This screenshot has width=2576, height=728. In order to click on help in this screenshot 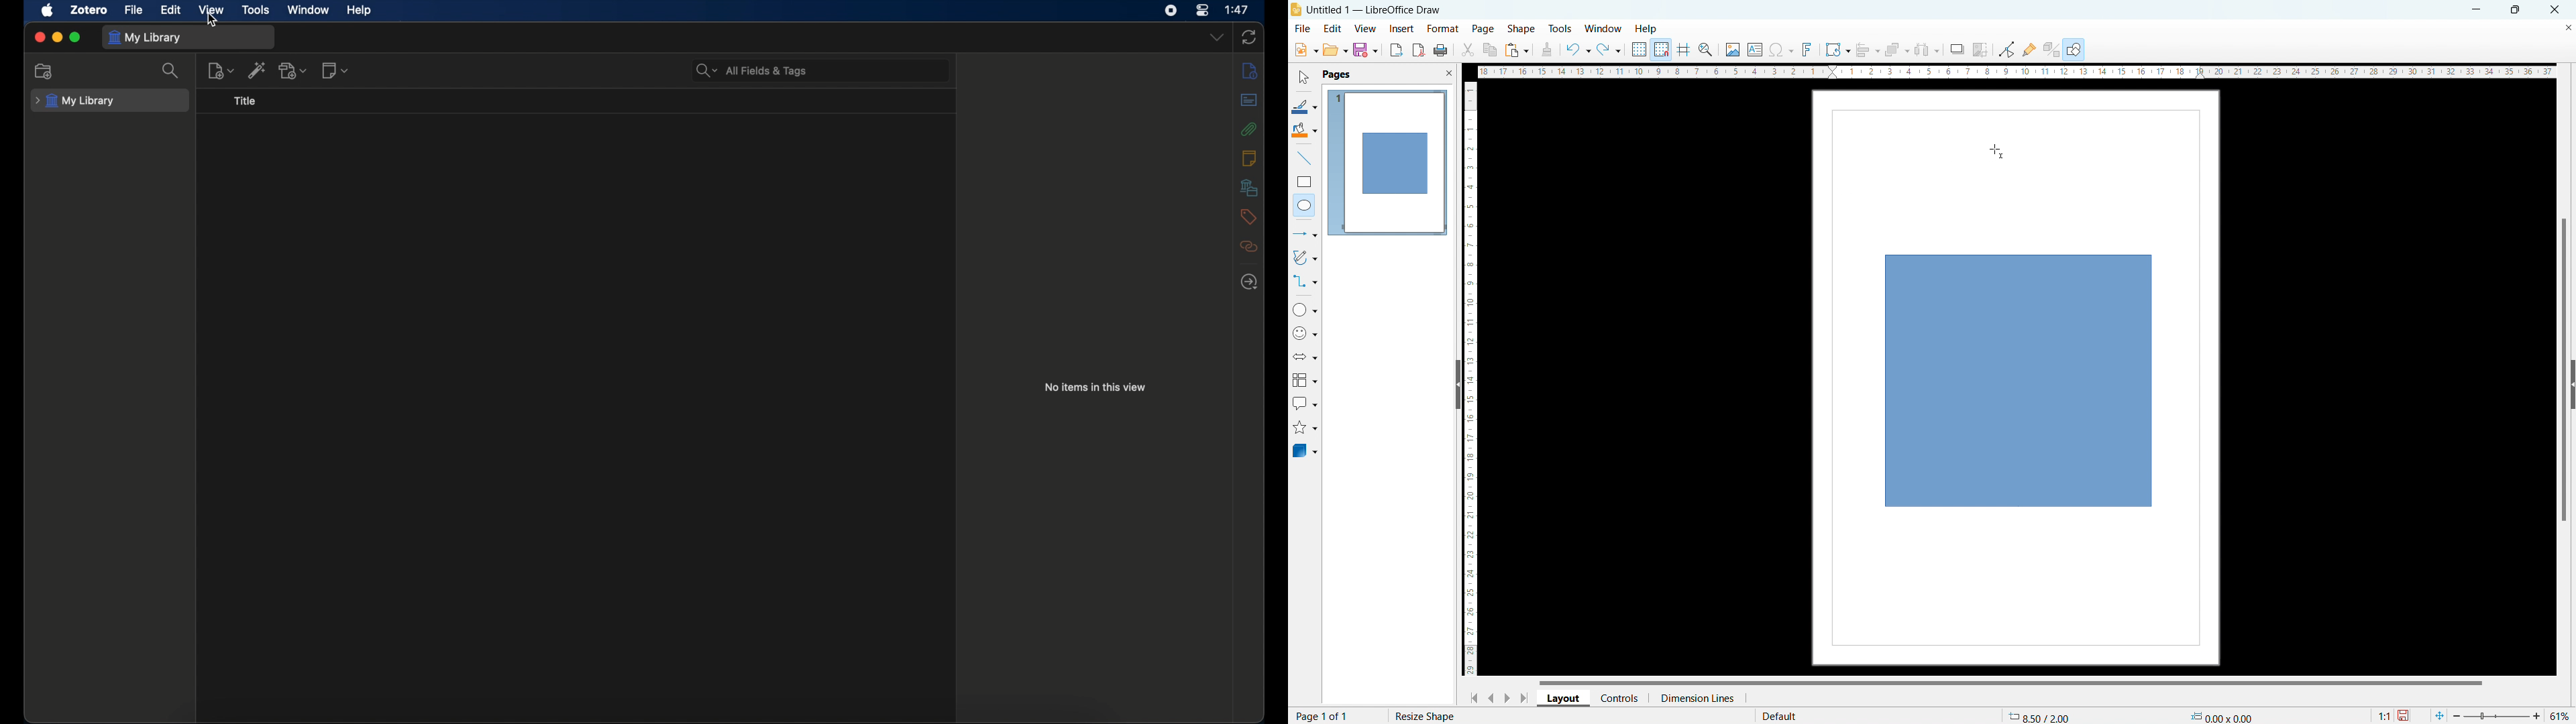, I will do `click(358, 11)`.